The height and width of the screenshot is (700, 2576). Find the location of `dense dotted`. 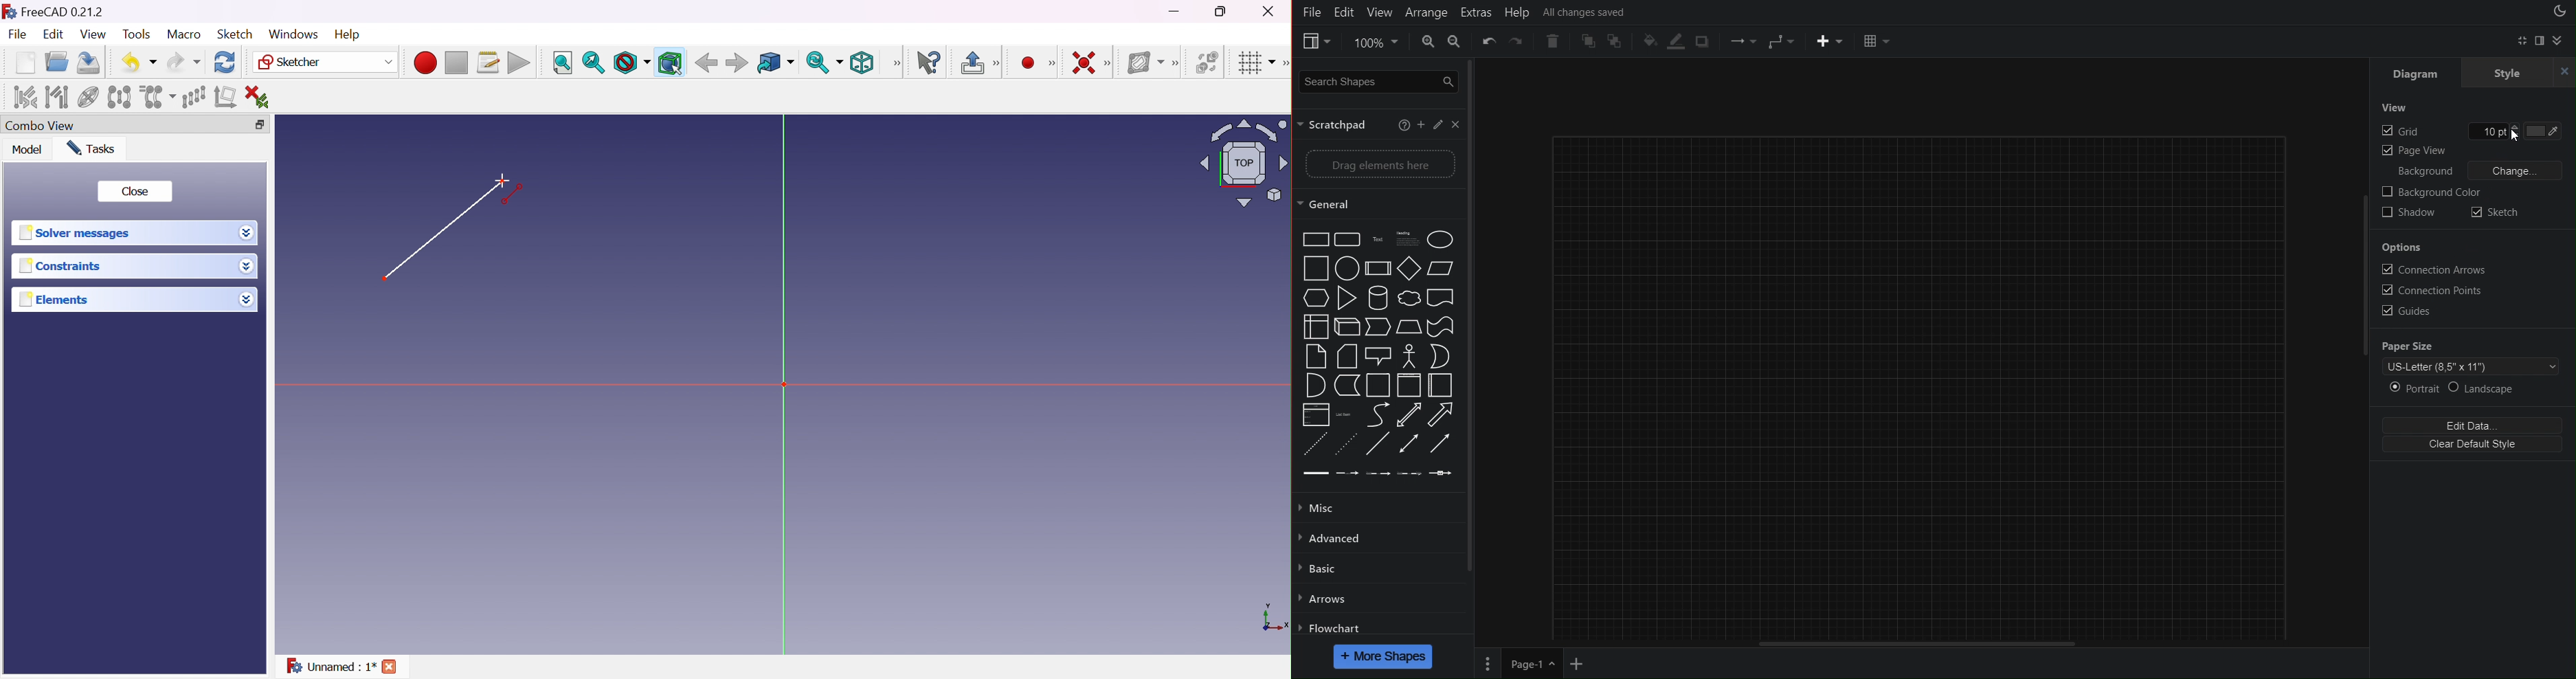

dense dotted is located at coordinates (1346, 441).